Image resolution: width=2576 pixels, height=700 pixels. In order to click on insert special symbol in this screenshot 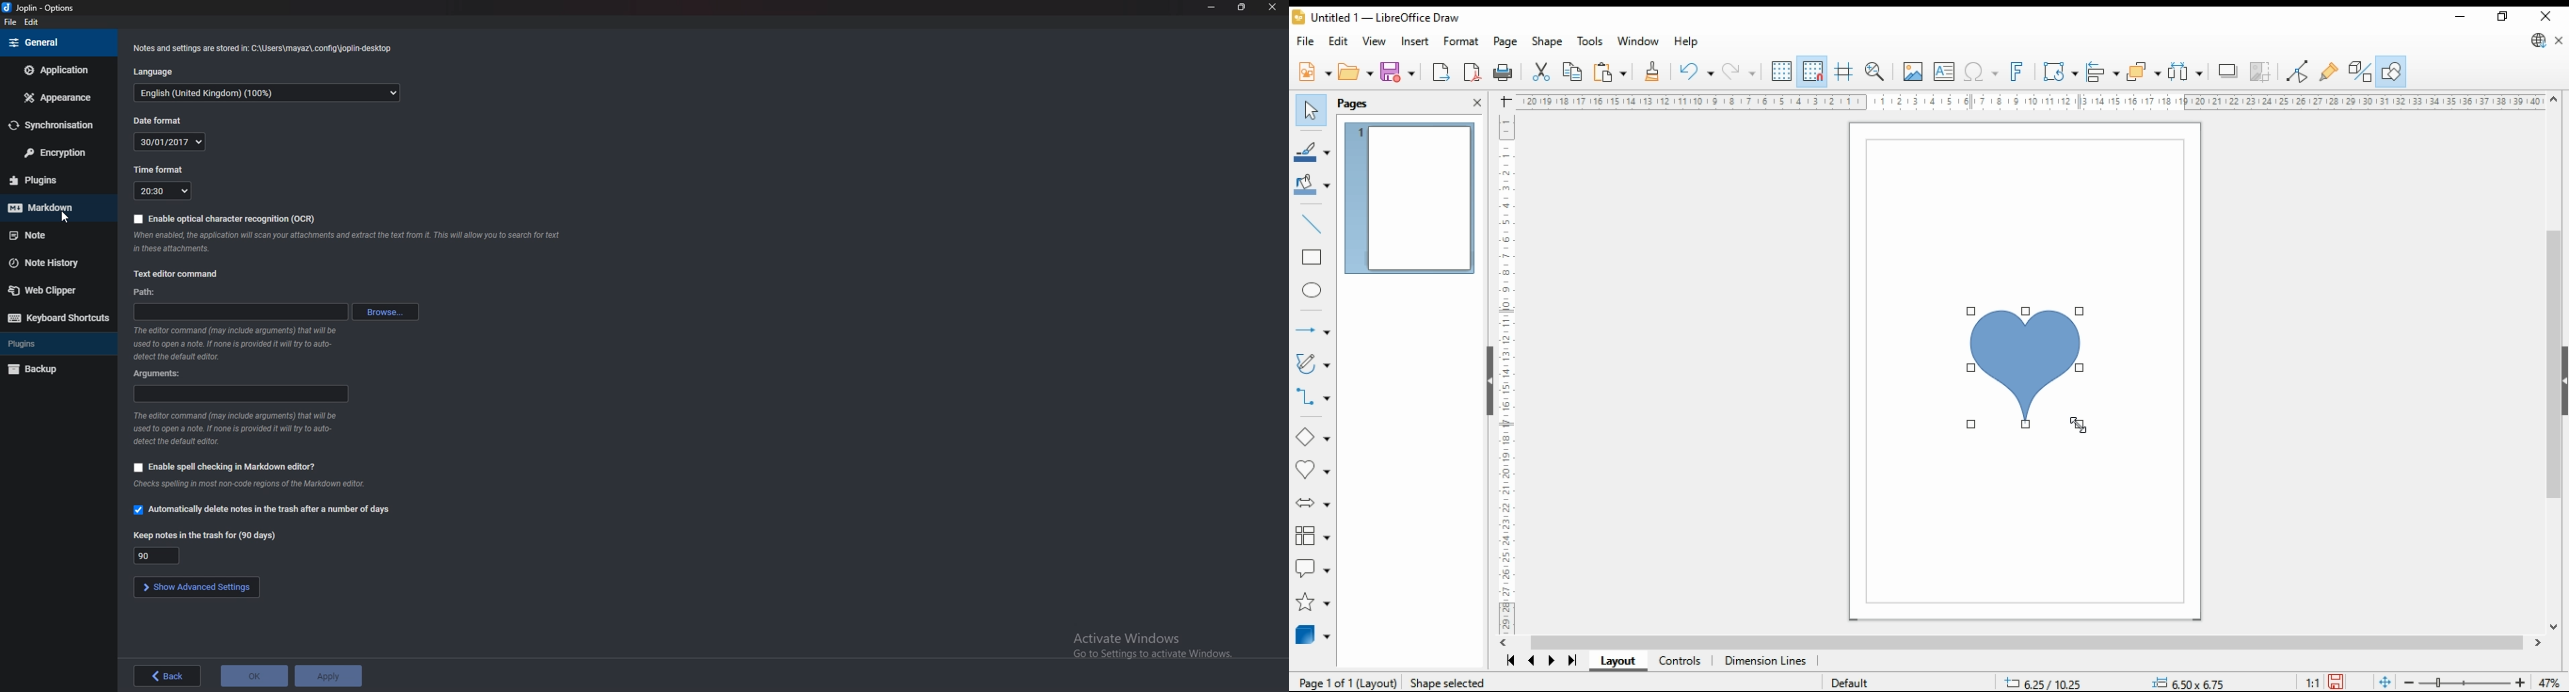, I will do `click(1981, 72)`.